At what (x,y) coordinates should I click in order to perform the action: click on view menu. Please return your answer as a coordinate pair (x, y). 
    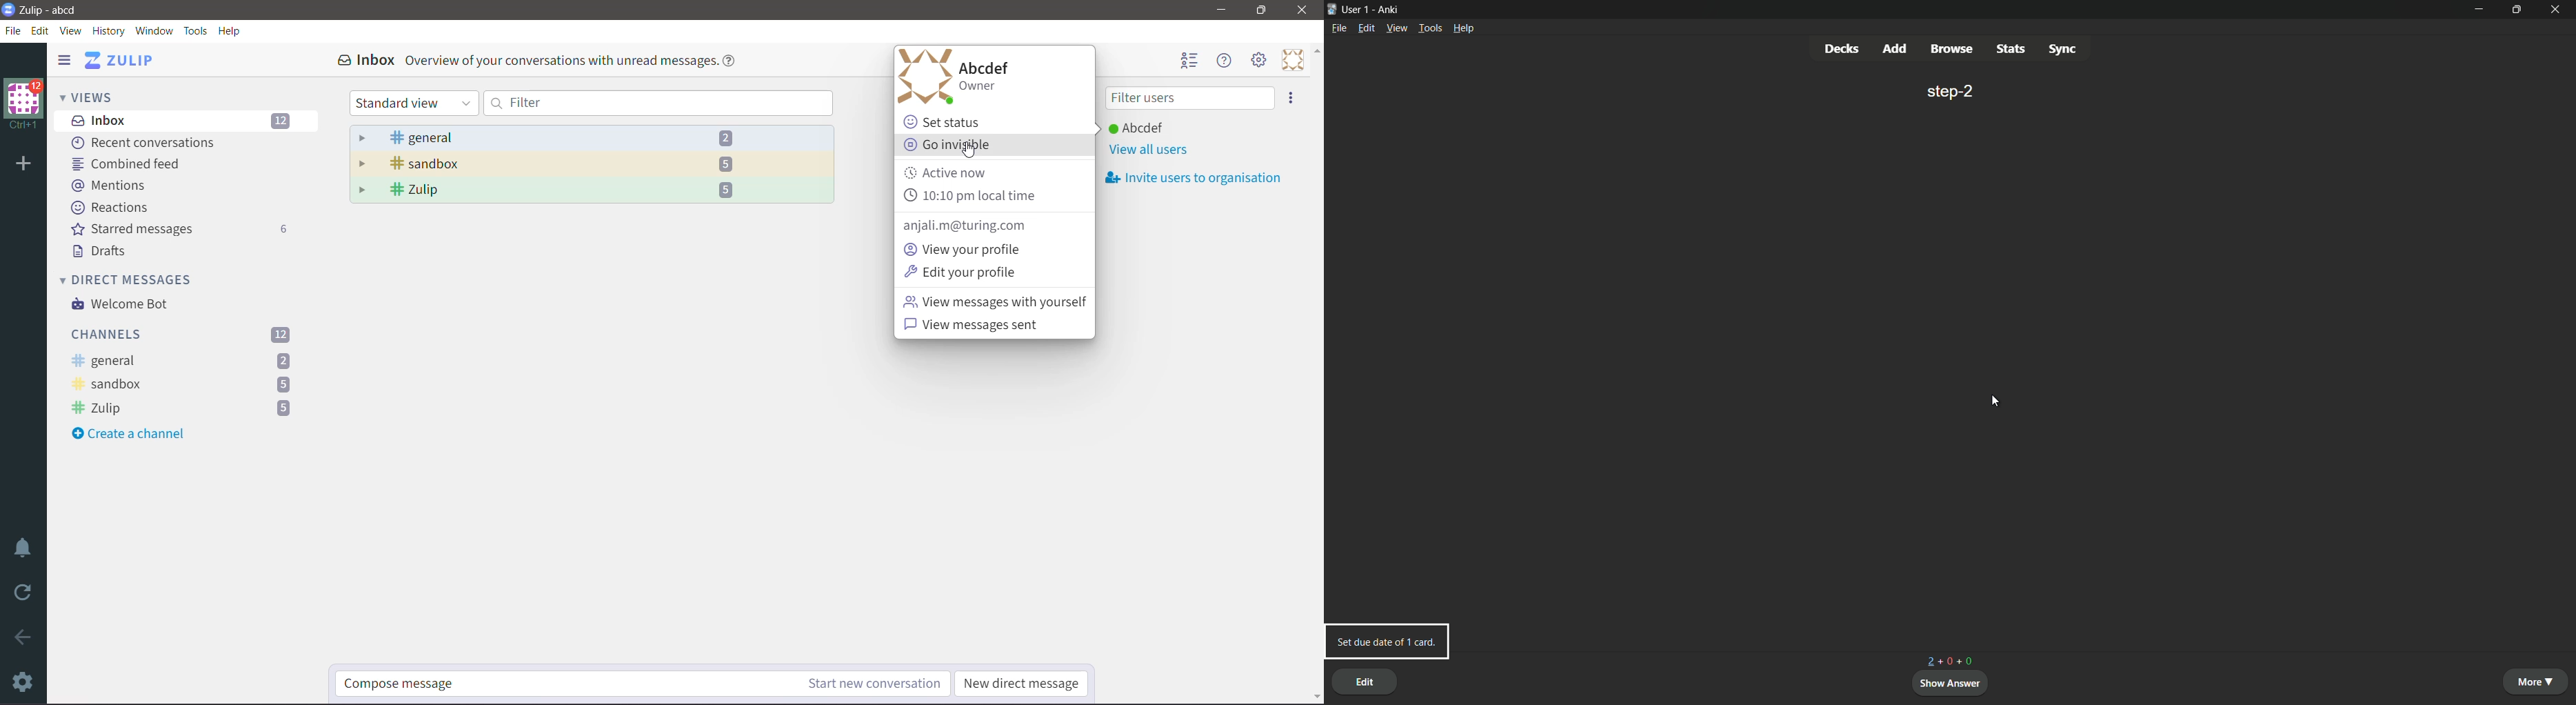
    Looking at the image, I should click on (1397, 28).